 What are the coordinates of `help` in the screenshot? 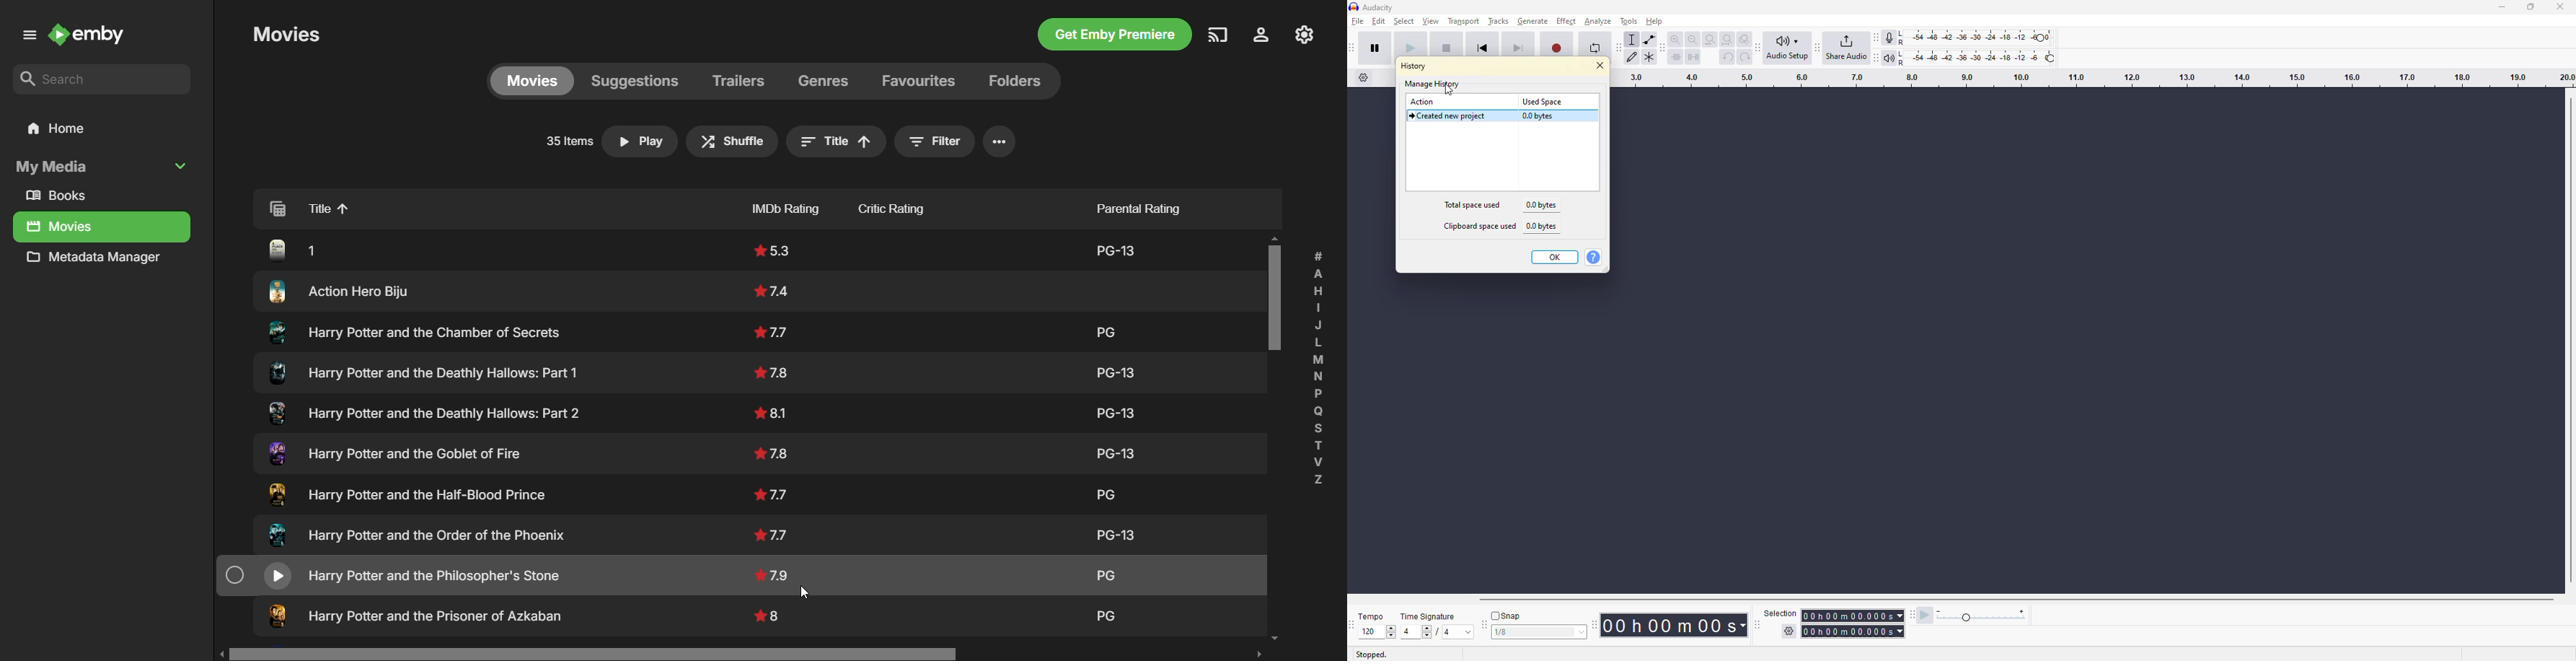 It's located at (1655, 20).